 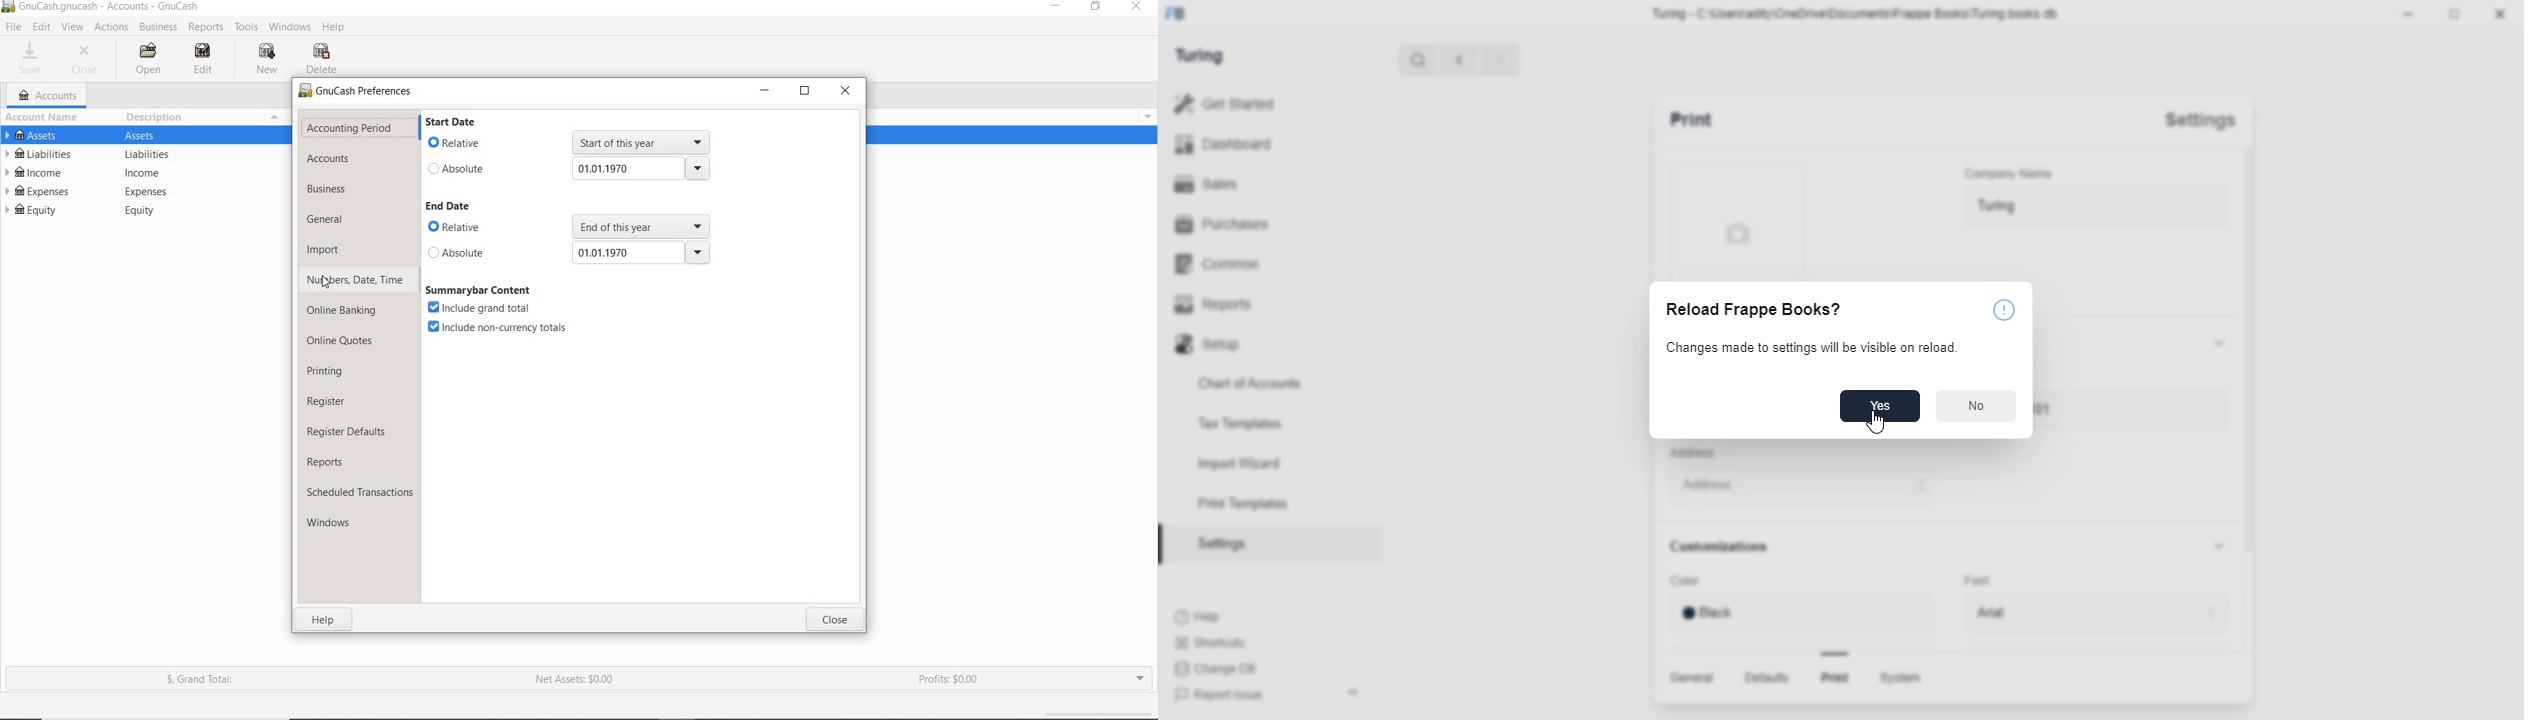 What do you see at coordinates (1696, 452) in the screenshot?
I see `Address` at bounding box center [1696, 452].